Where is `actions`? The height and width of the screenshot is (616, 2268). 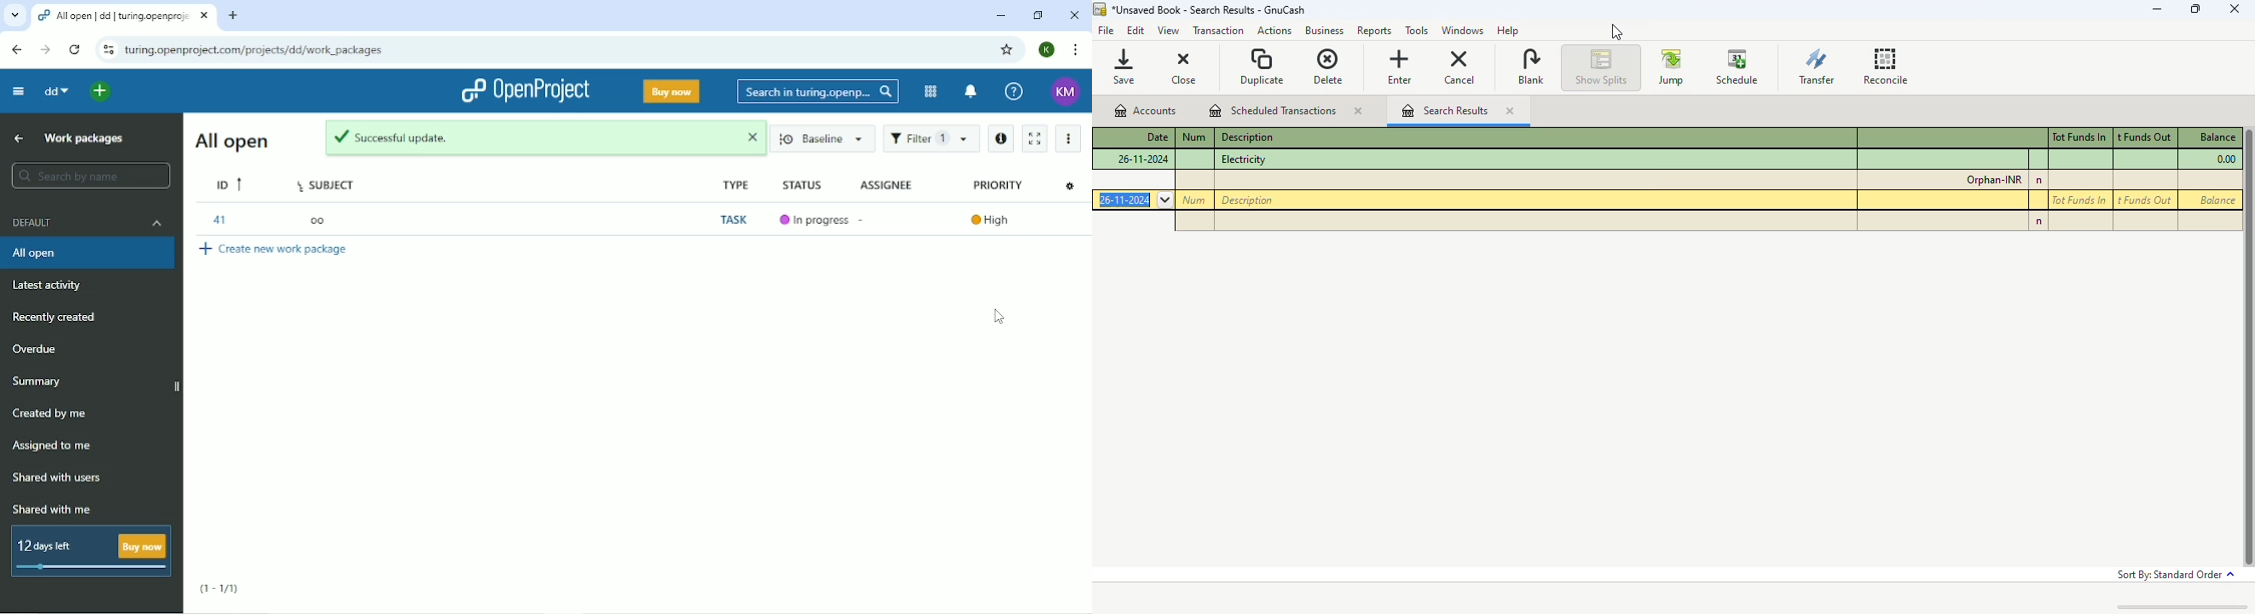
actions is located at coordinates (1273, 32).